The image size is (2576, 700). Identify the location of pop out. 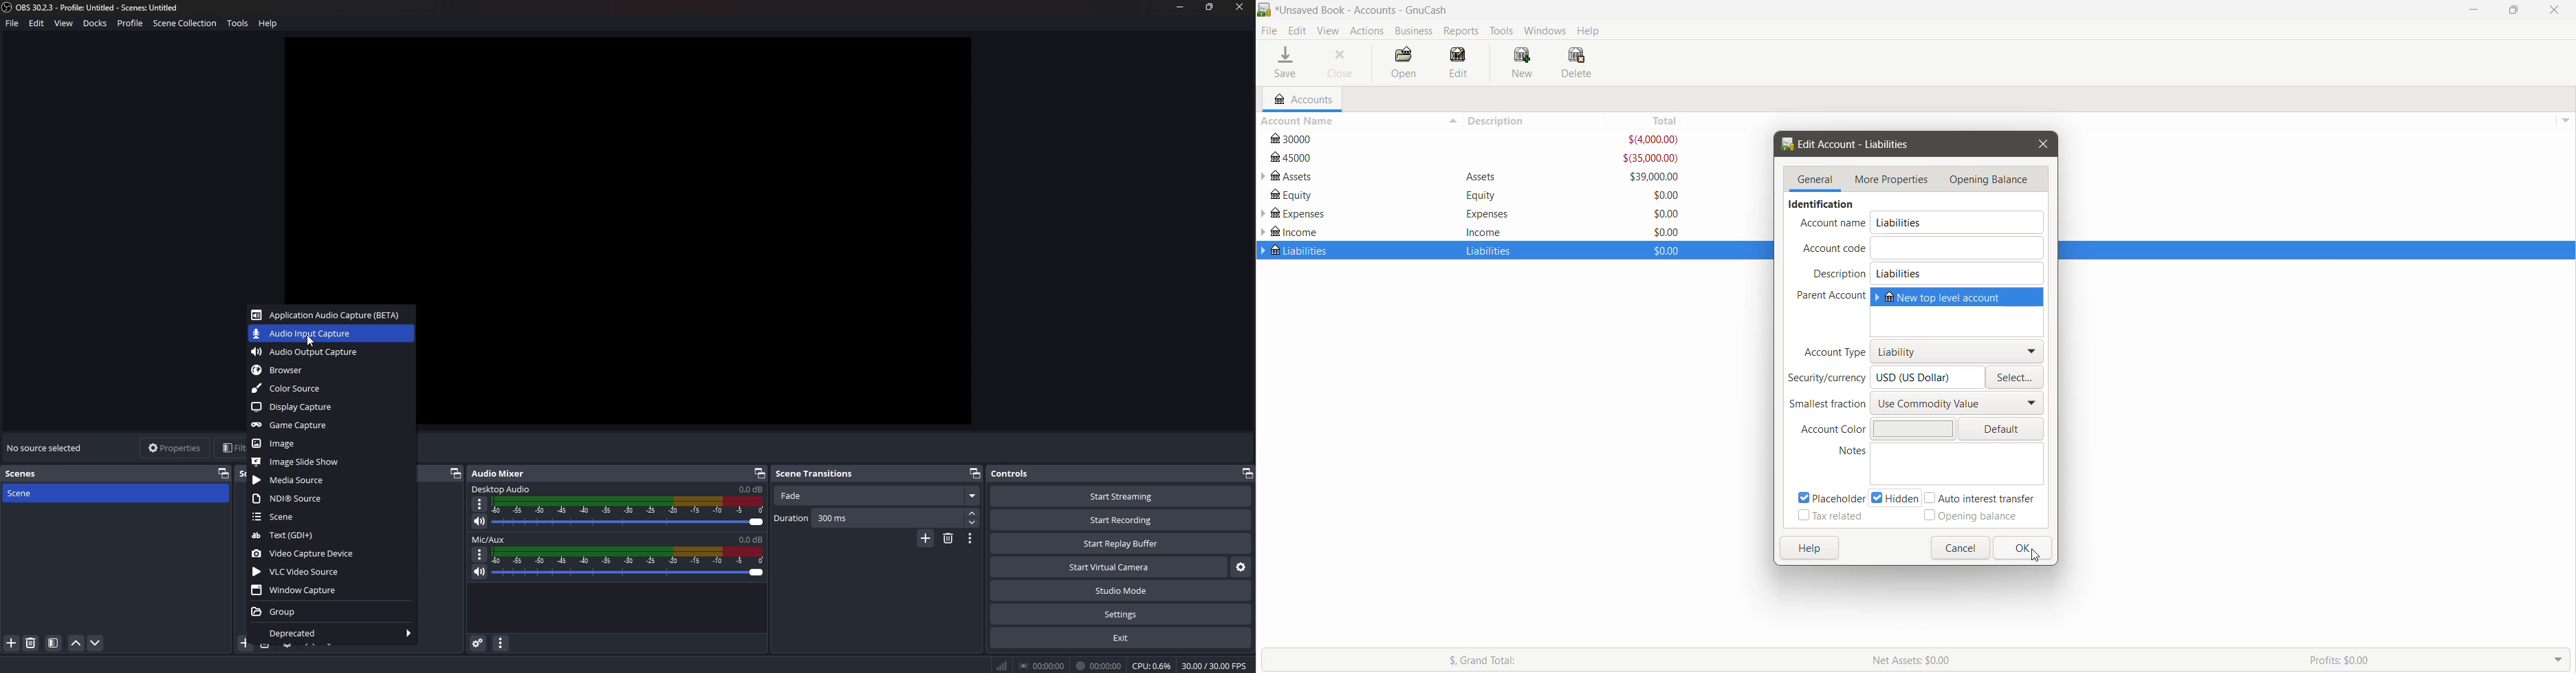
(975, 472).